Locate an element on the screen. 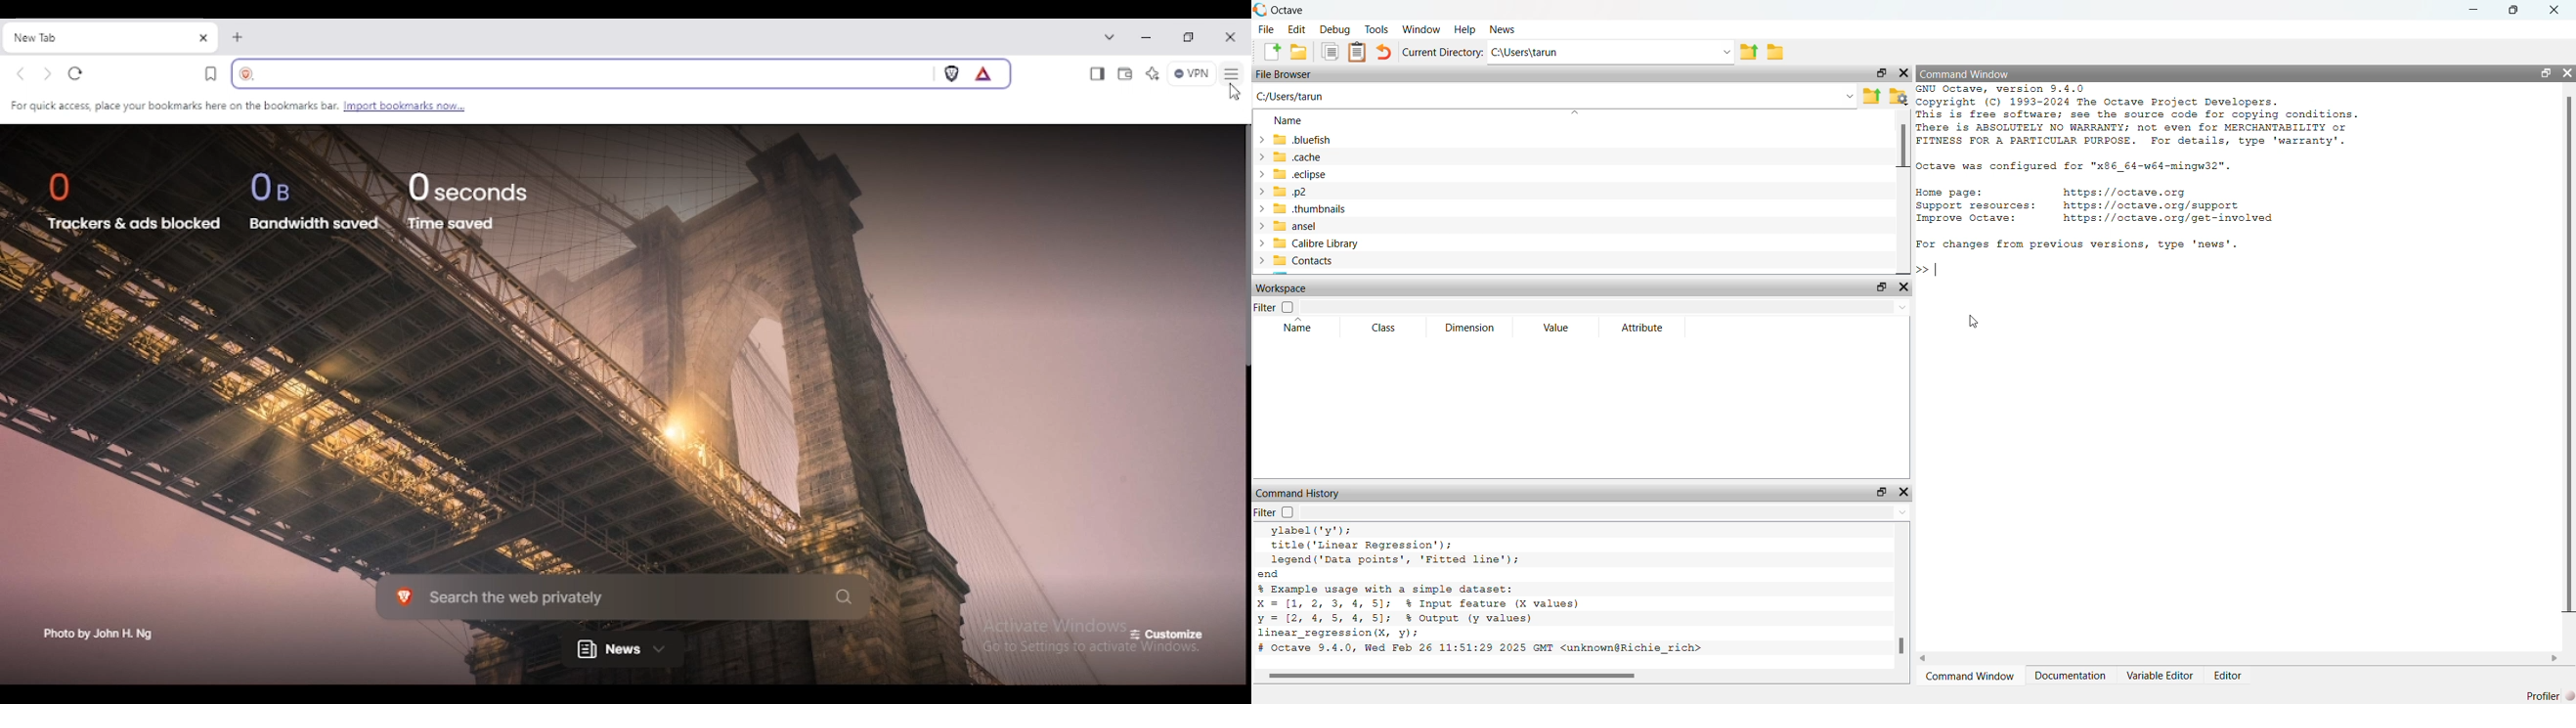 The width and height of the screenshot is (2576, 728). hide widget is located at coordinates (1905, 491).